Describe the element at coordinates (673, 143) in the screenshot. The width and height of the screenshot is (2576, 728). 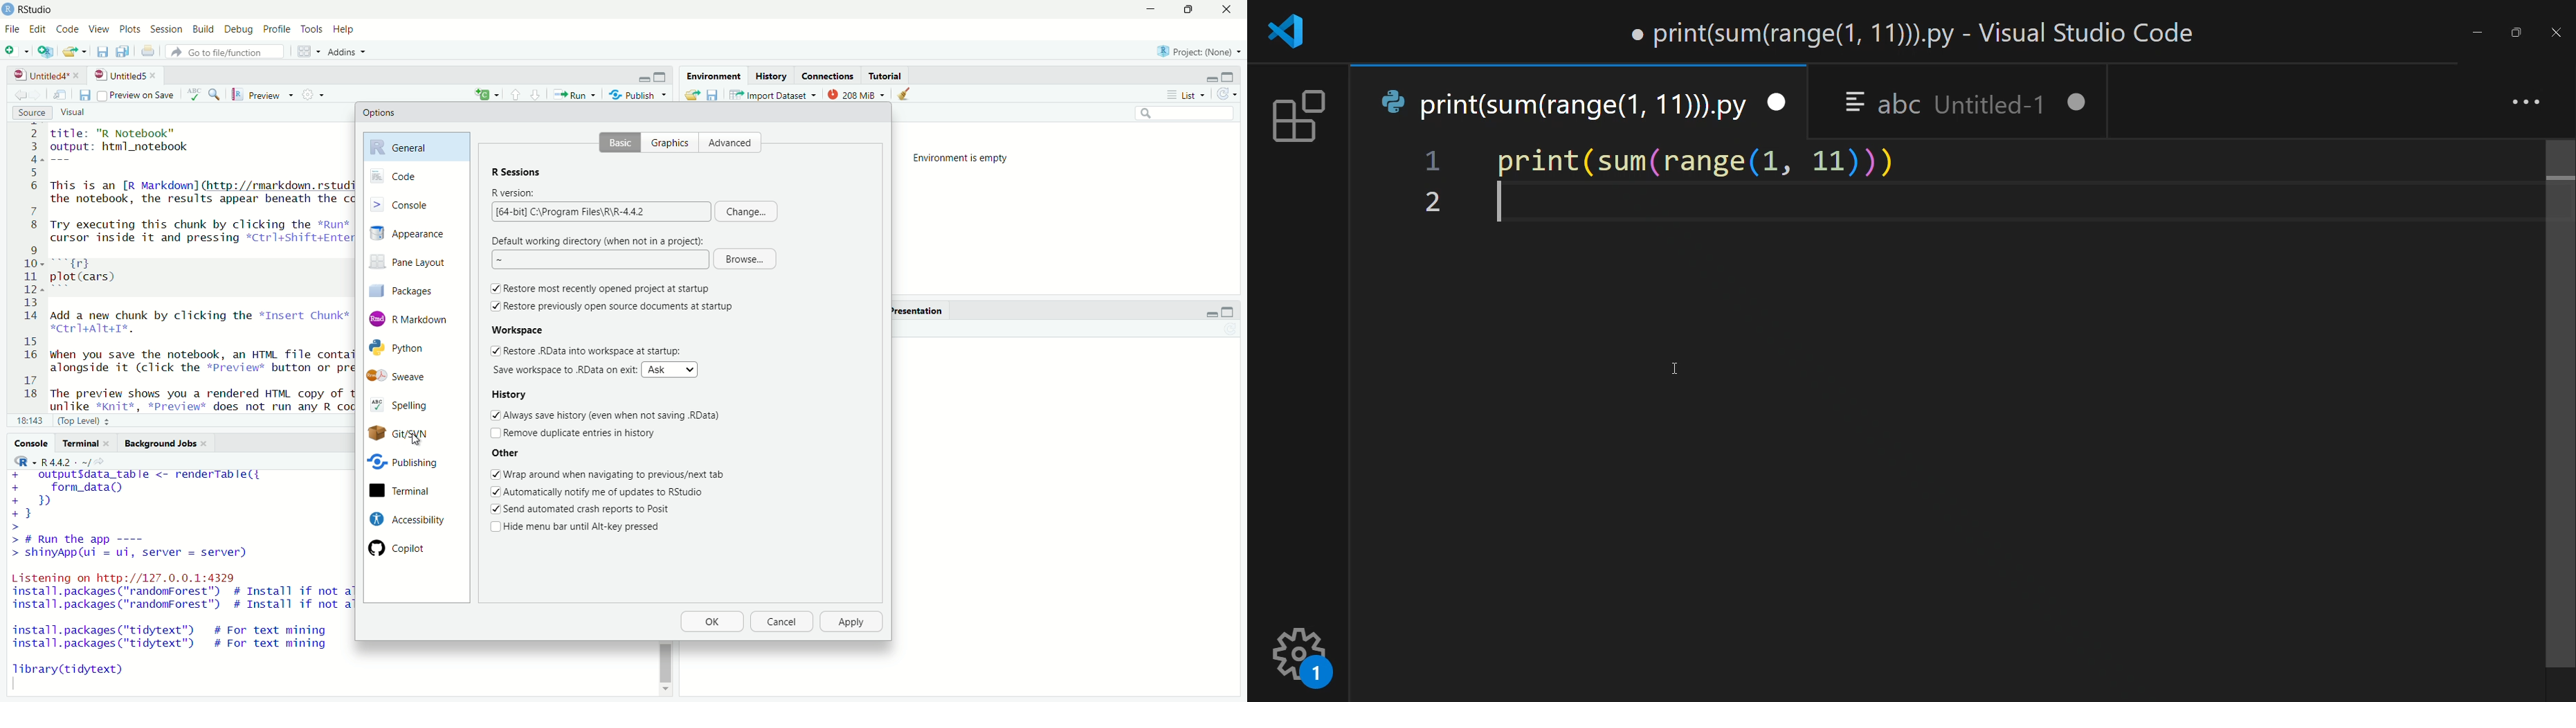
I see `Graphics` at that location.